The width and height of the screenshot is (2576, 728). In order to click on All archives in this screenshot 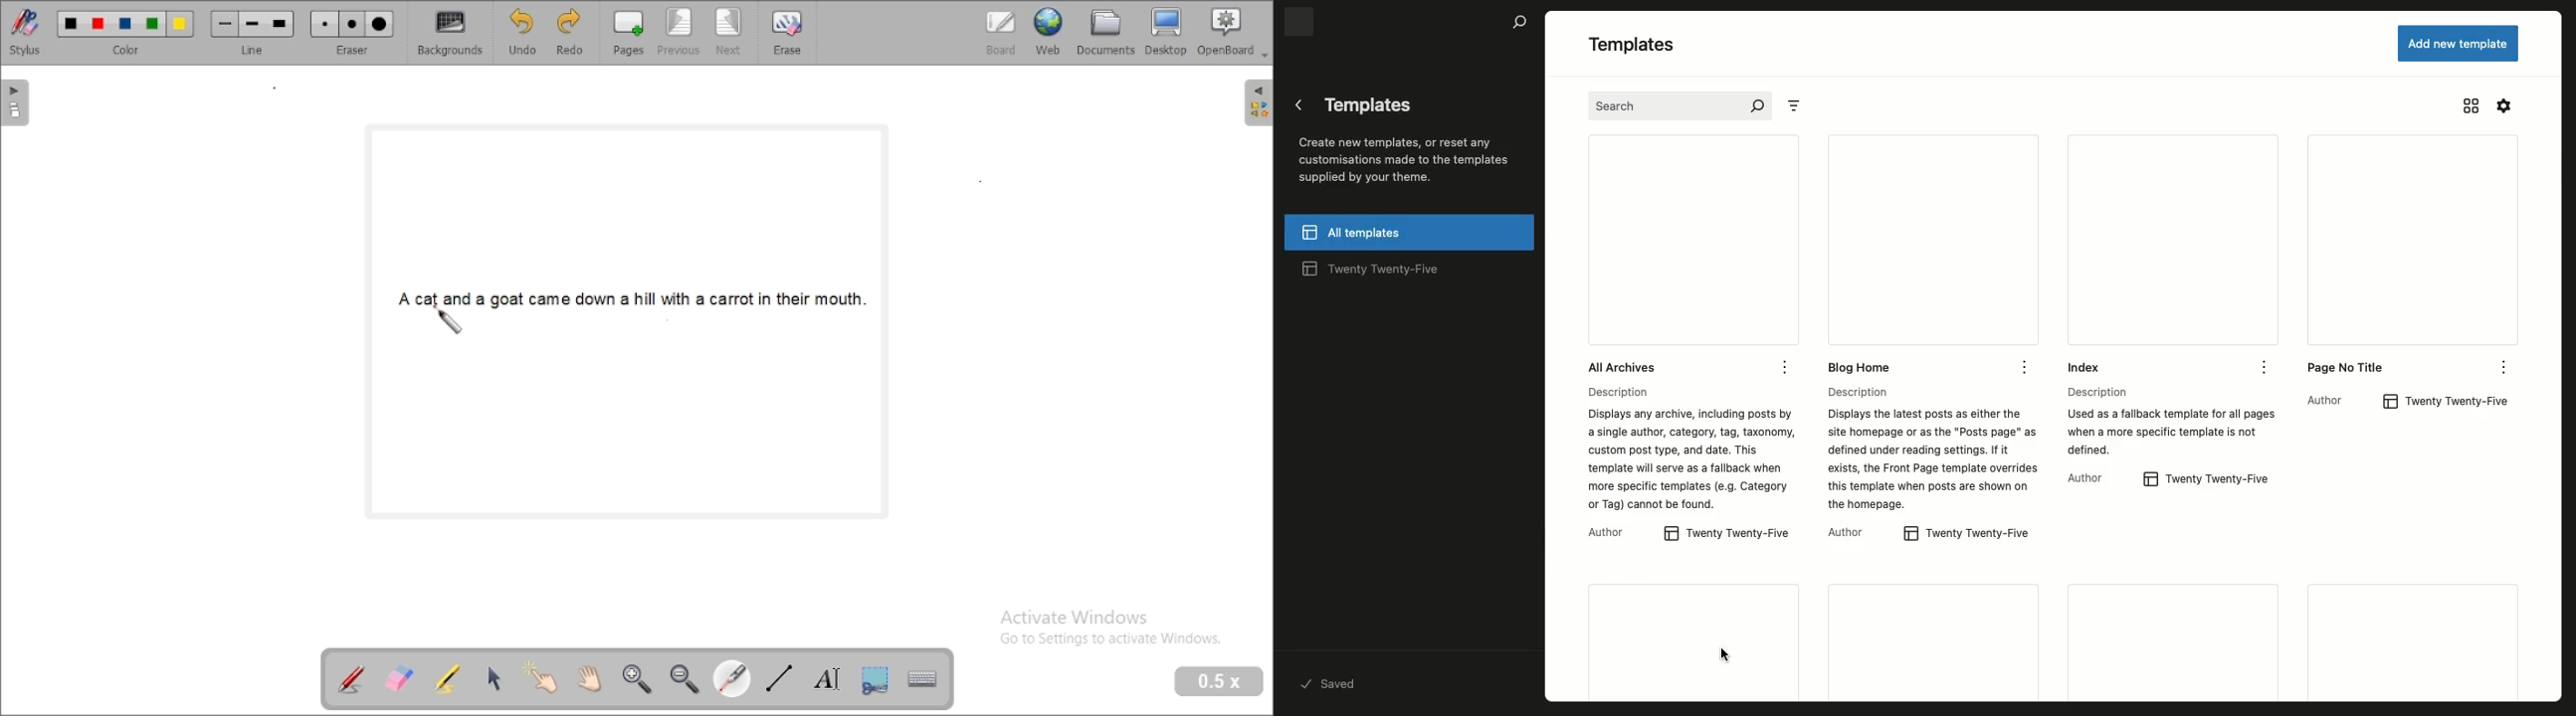, I will do `click(1627, 368)`.